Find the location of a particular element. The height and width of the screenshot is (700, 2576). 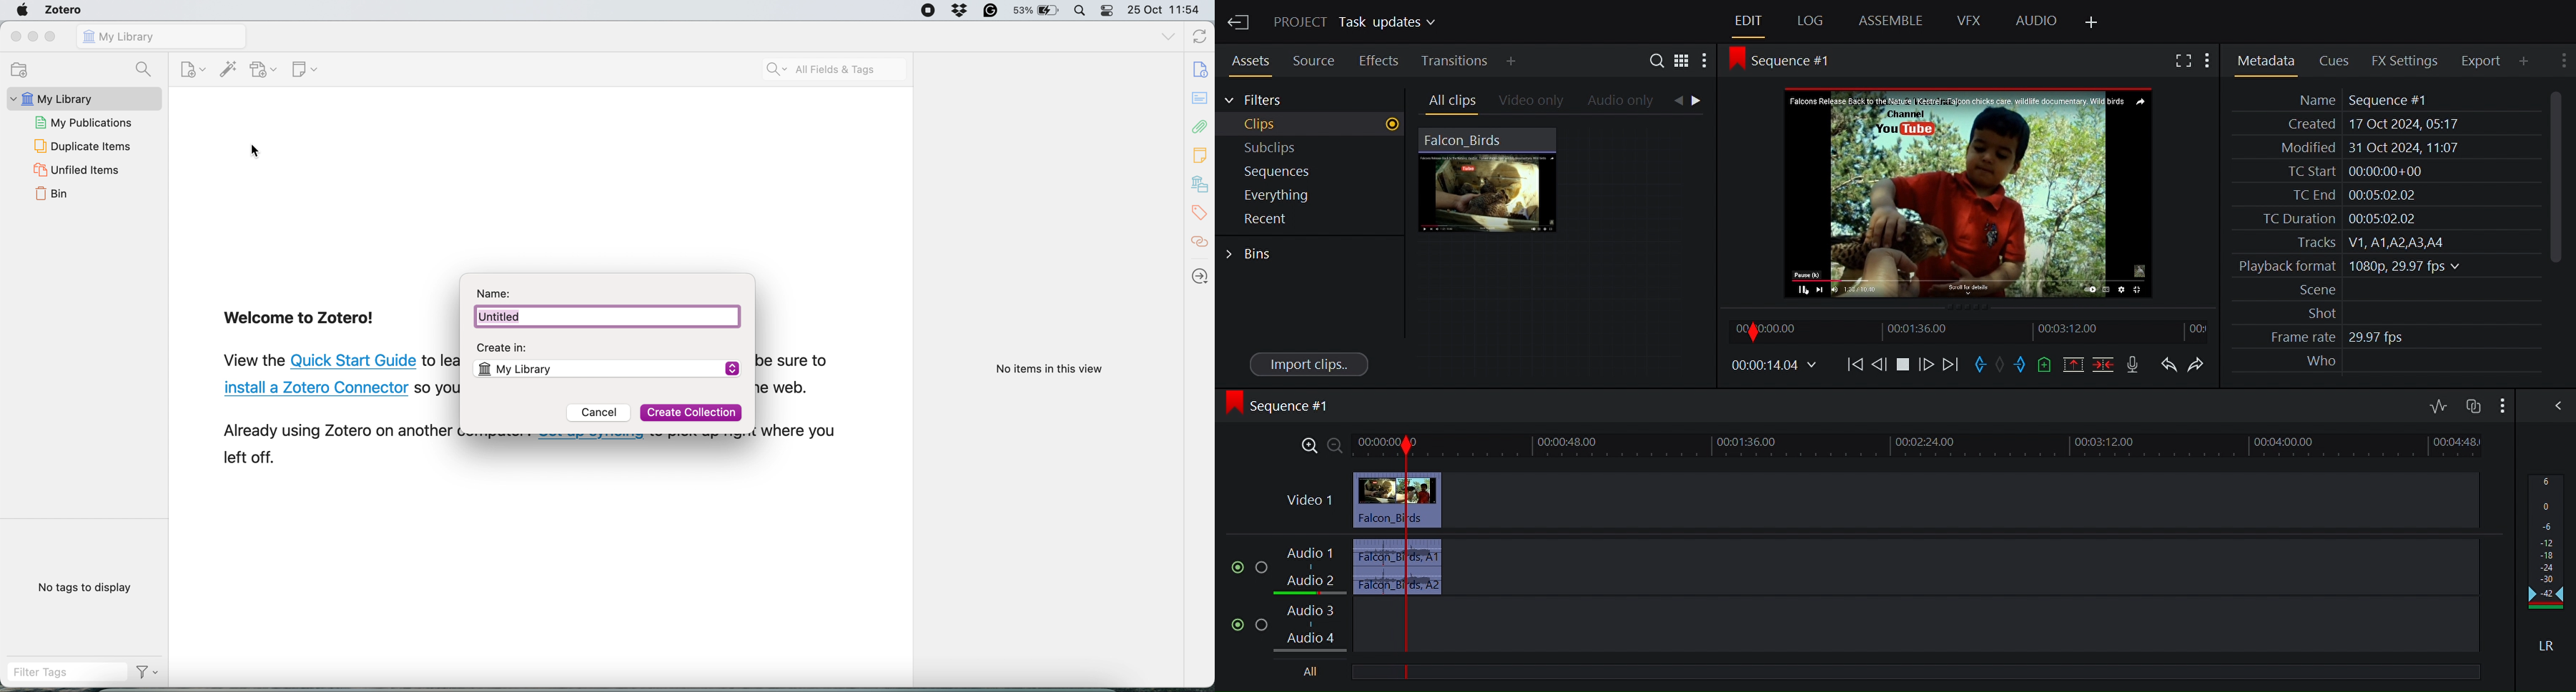

add attachment is located at coordinates (263, 69).